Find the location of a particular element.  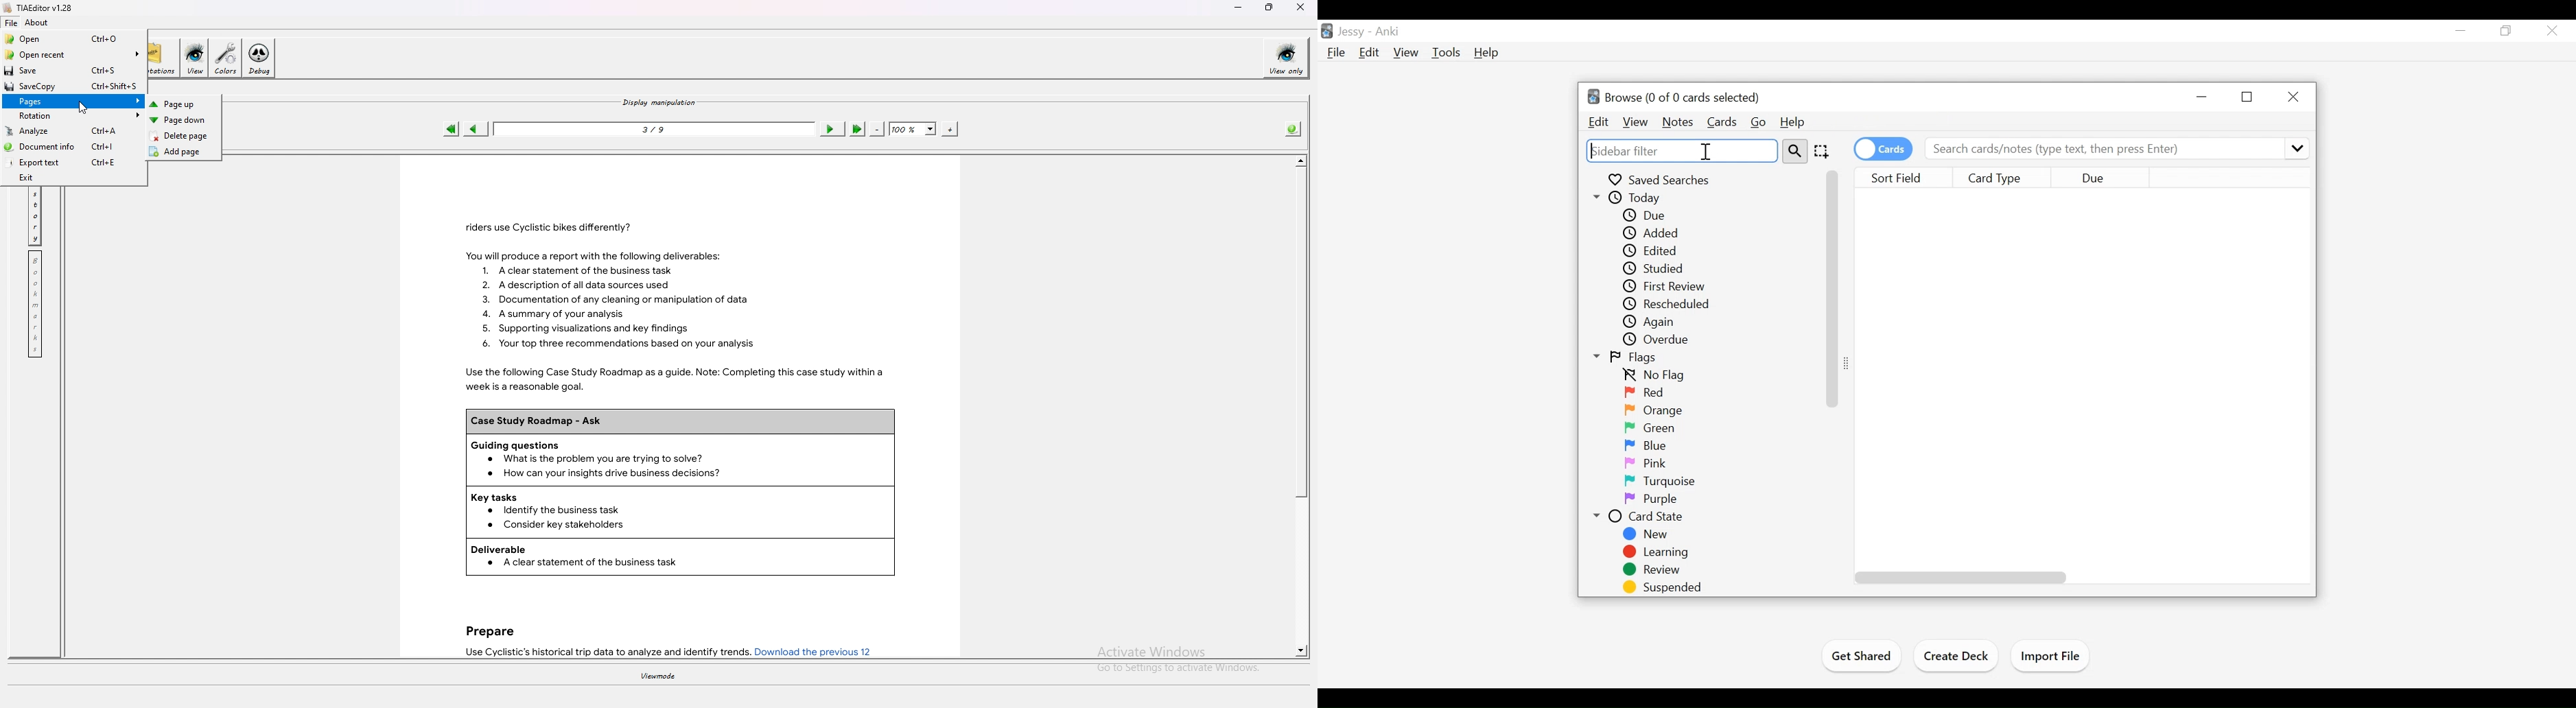

Tools is located at coordinates (1446, 52).